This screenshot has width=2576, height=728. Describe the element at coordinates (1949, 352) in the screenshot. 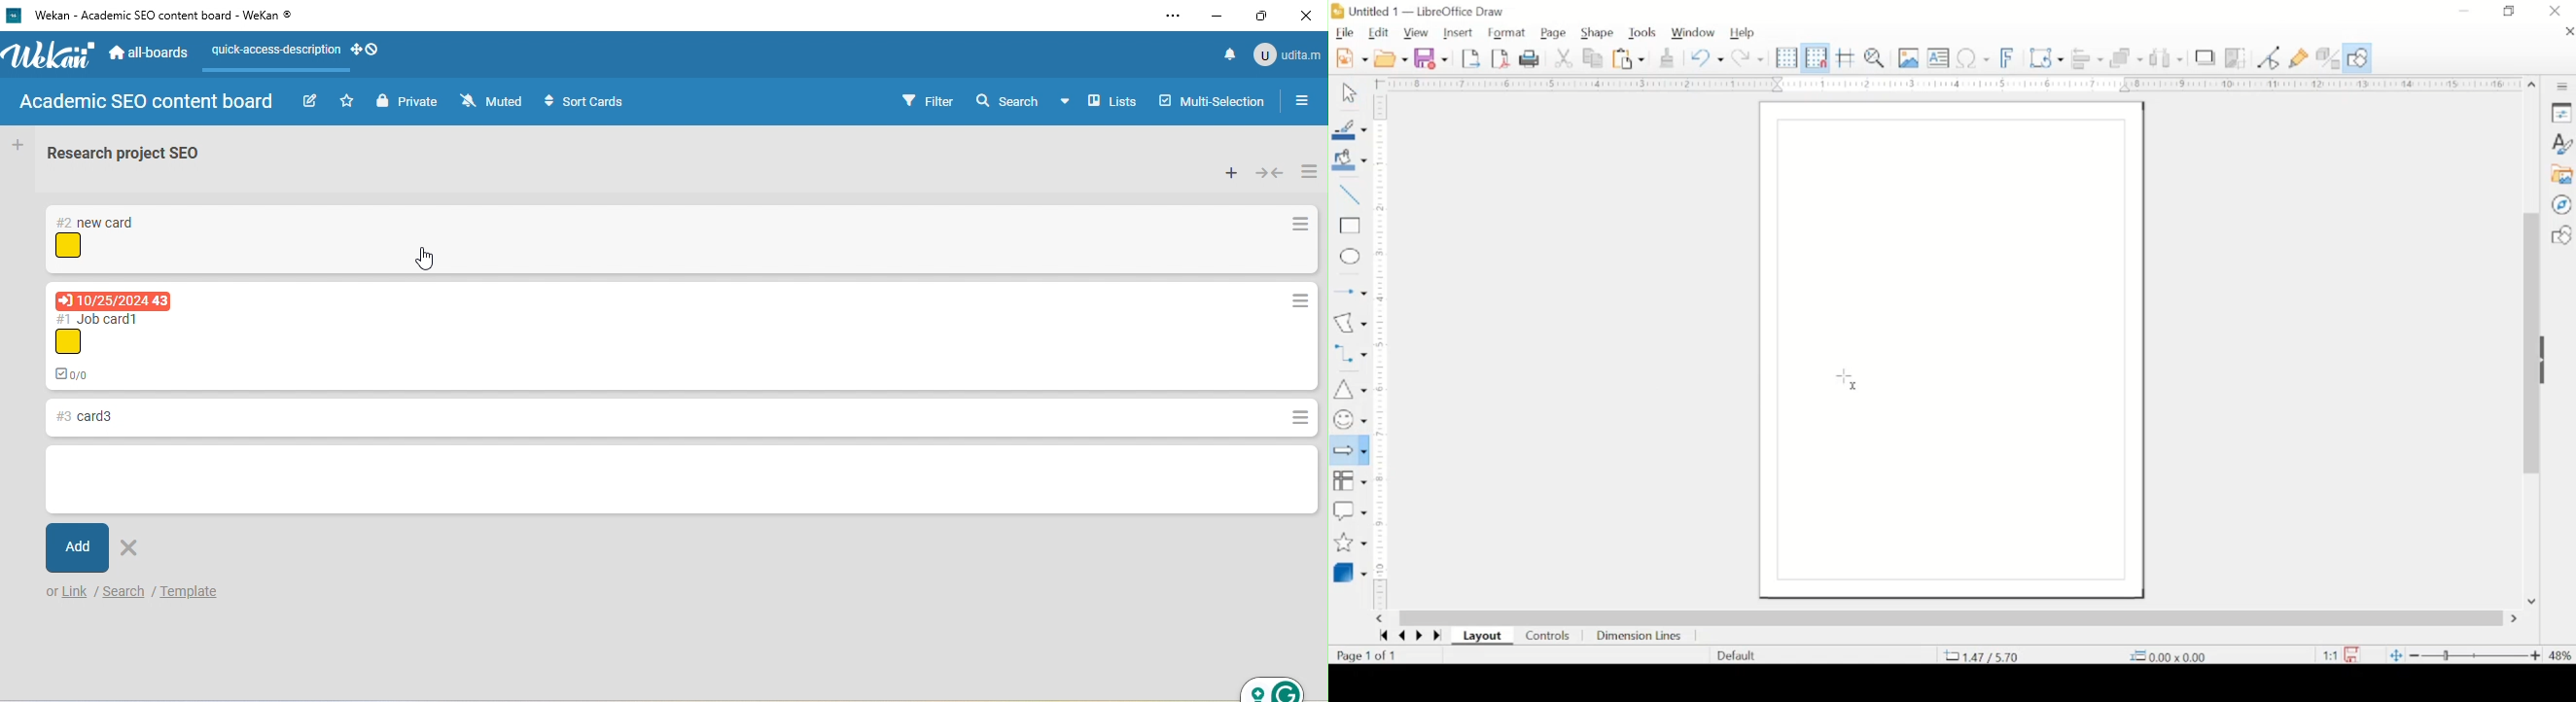

I see `blank canvas` at that location.